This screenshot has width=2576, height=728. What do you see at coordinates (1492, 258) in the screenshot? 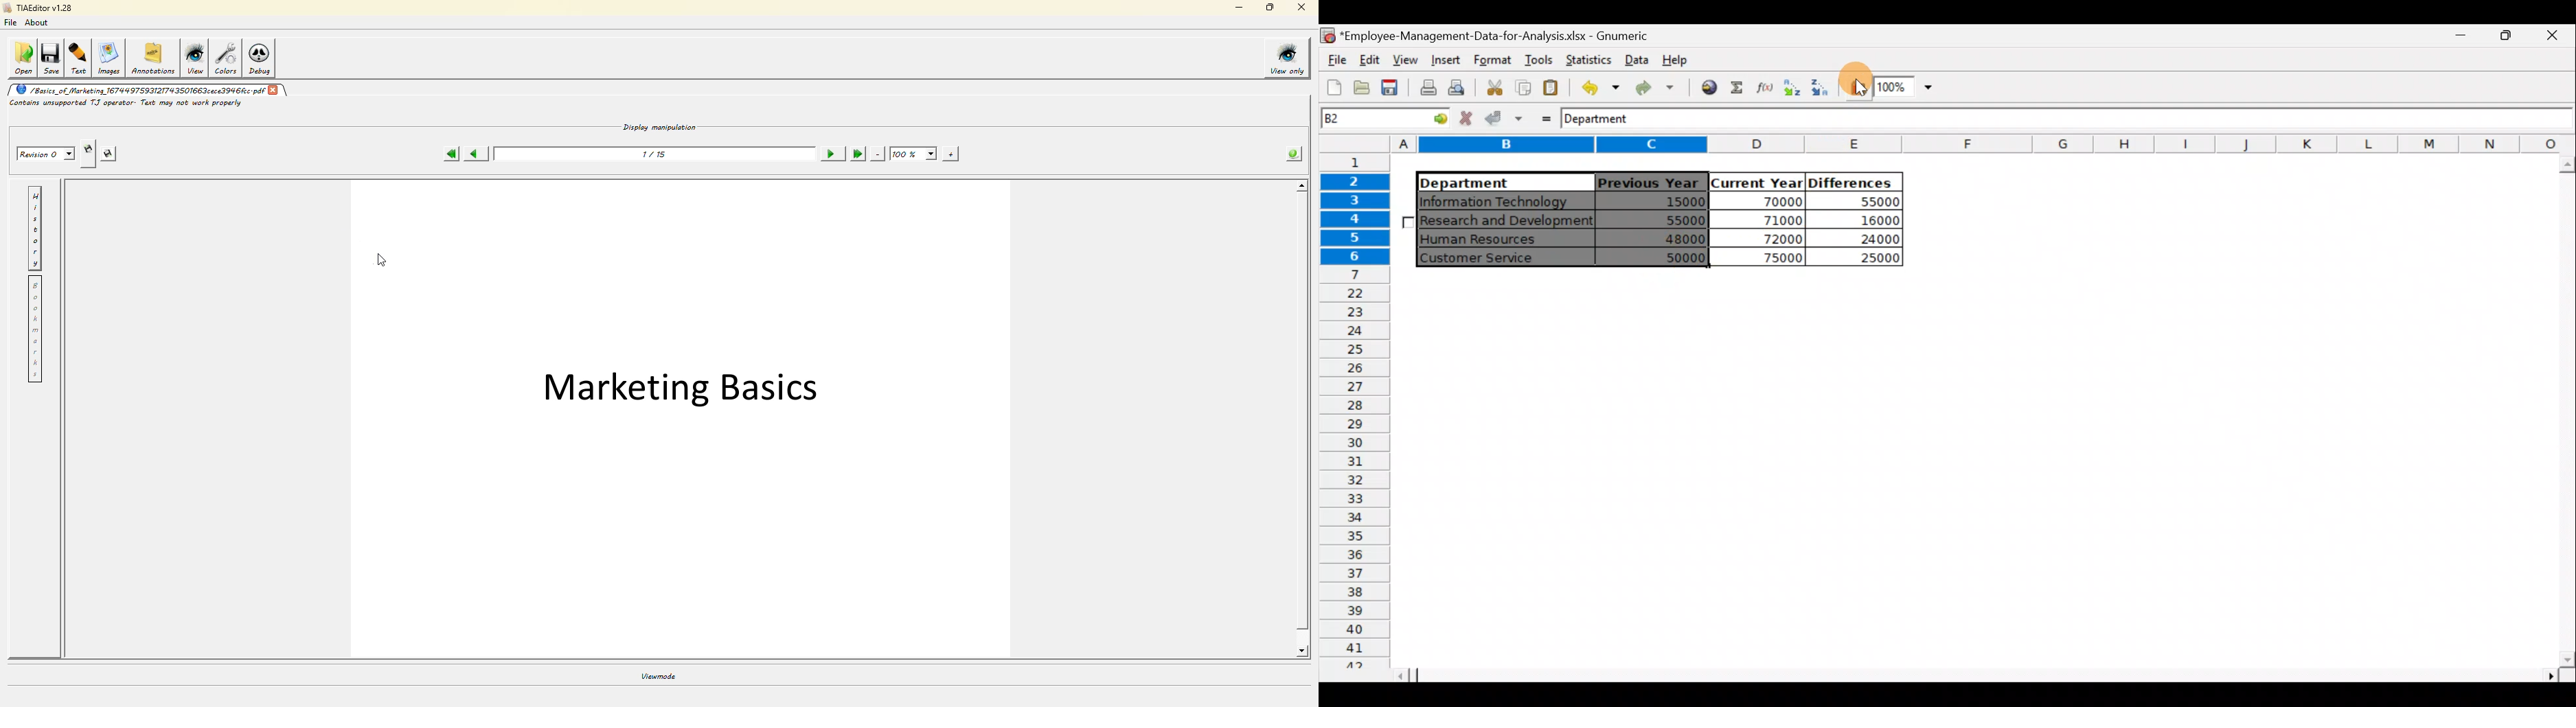
I see `Customer Service` at bounding box center [1492, 258].